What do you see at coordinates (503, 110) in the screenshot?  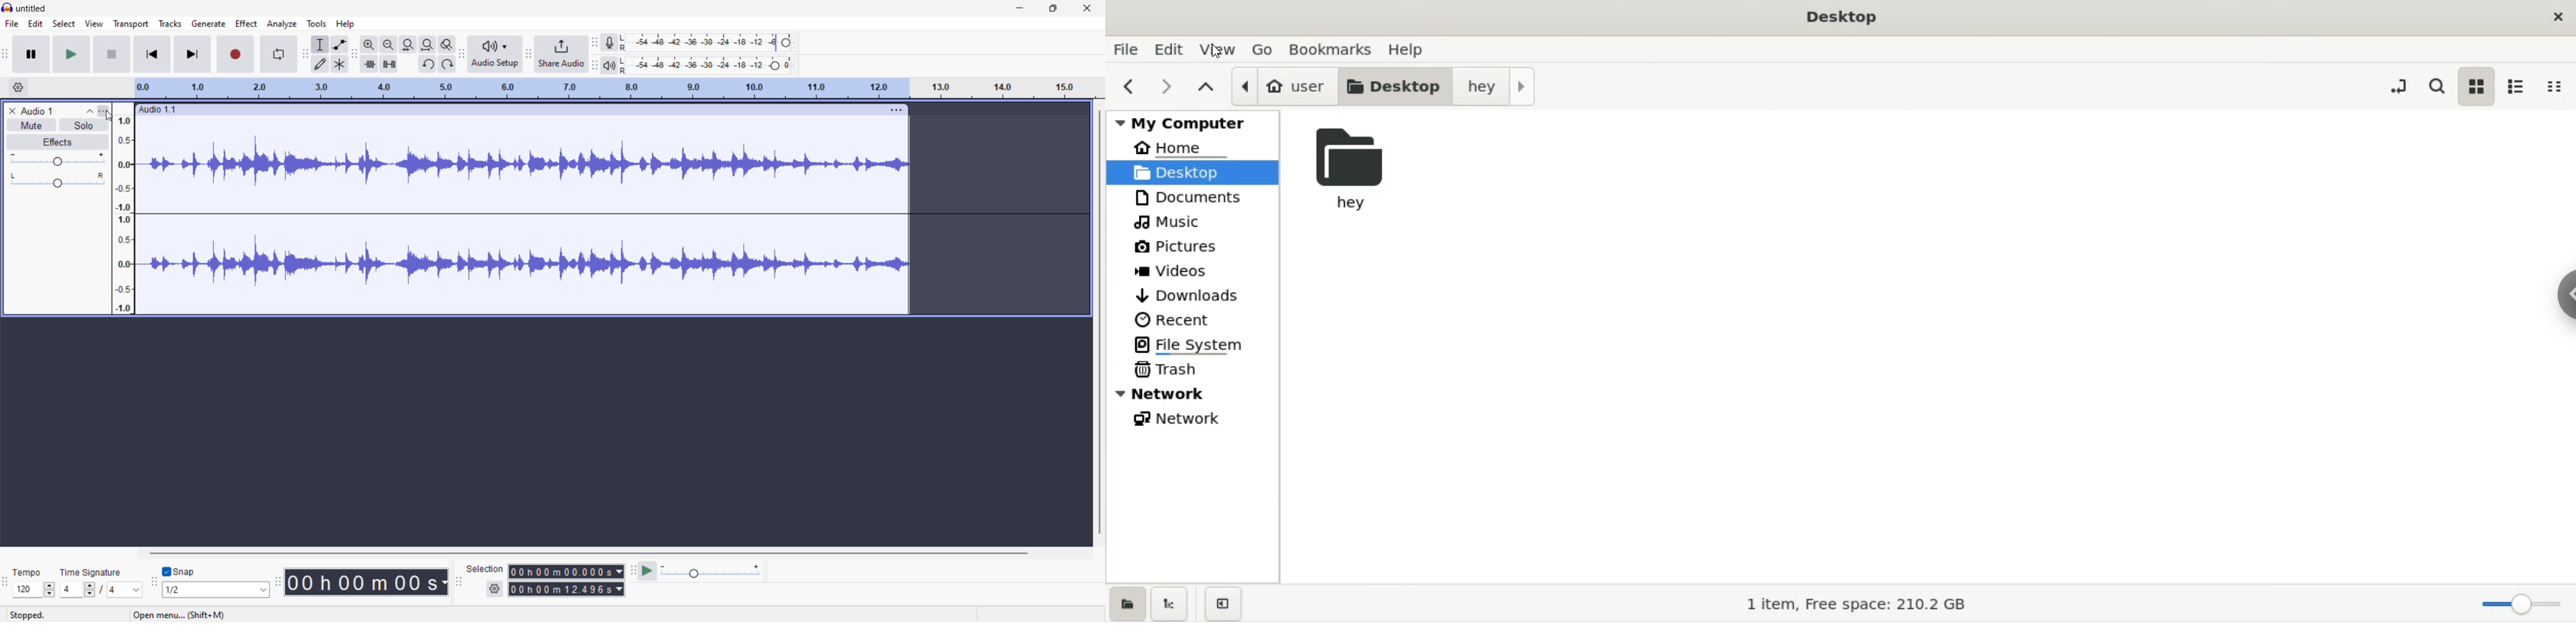 I see `Audio 1.1` at bounding box center [503, 110].